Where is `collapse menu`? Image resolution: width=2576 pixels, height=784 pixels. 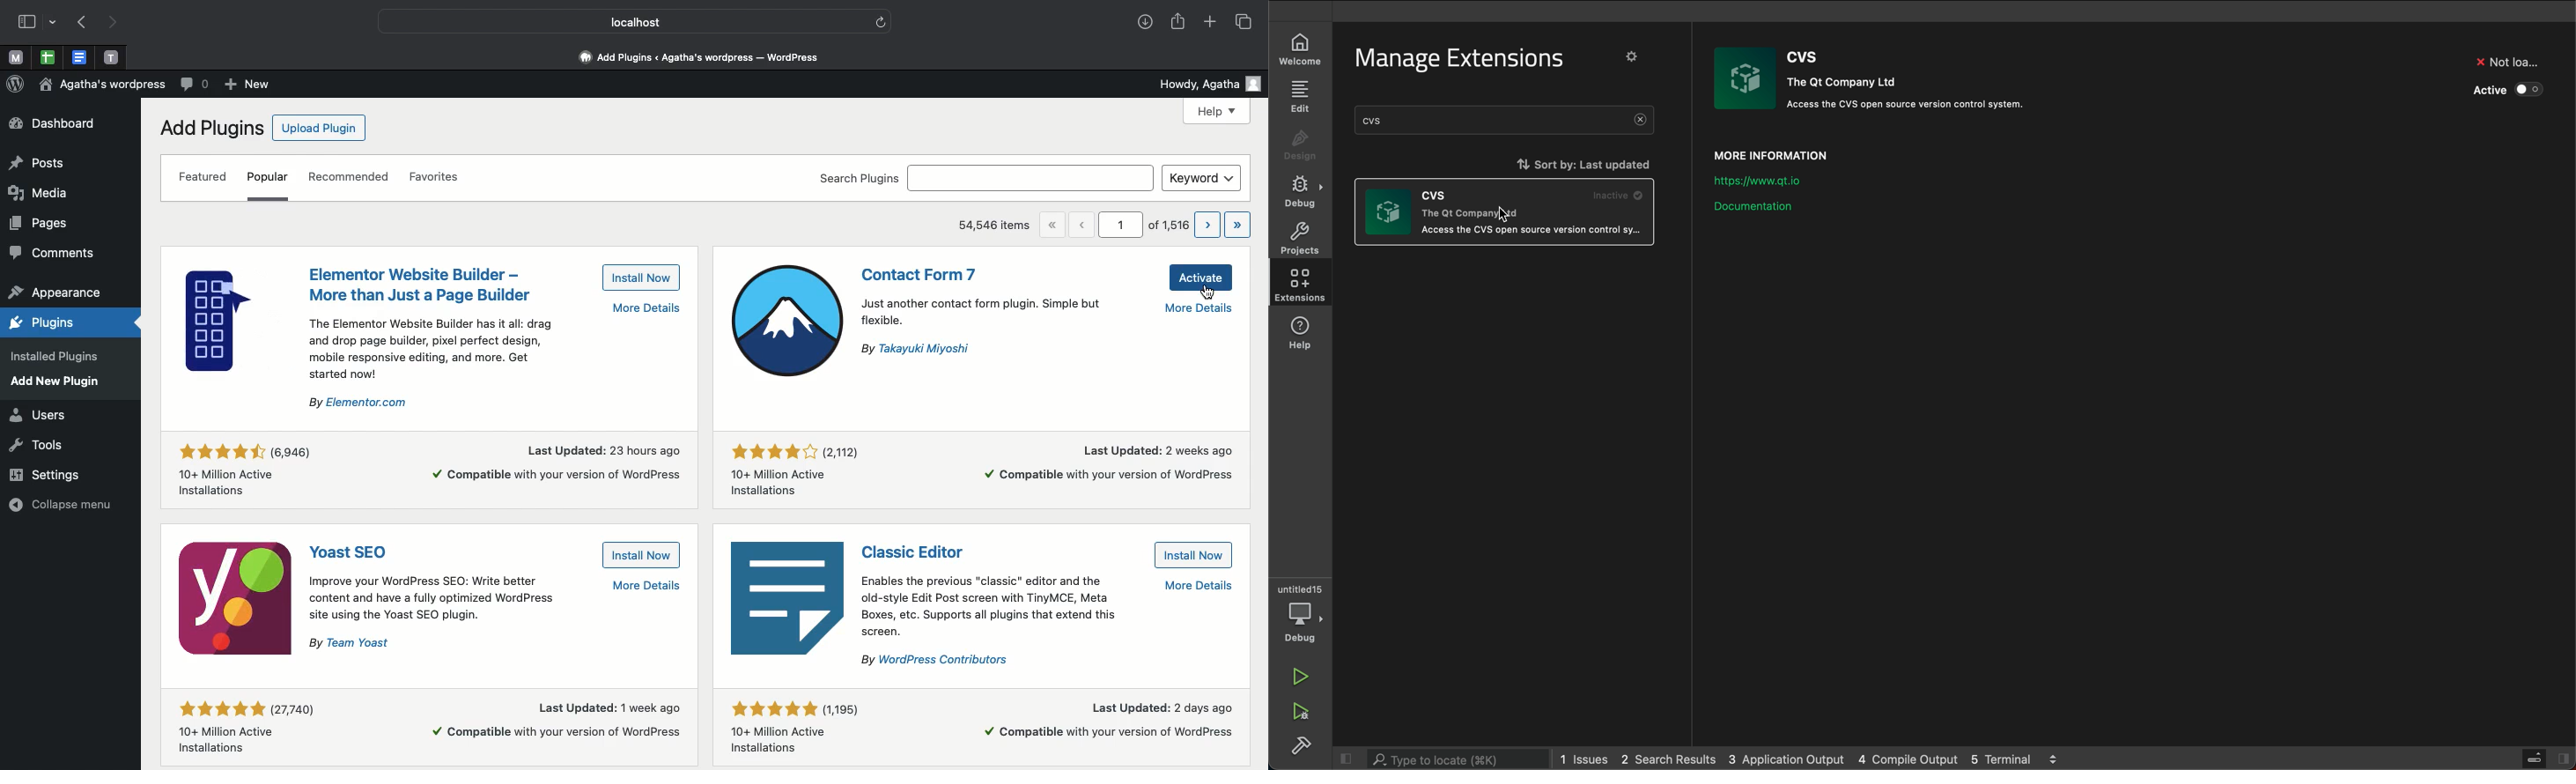 collapse menu is located at coordinates (59, 504).